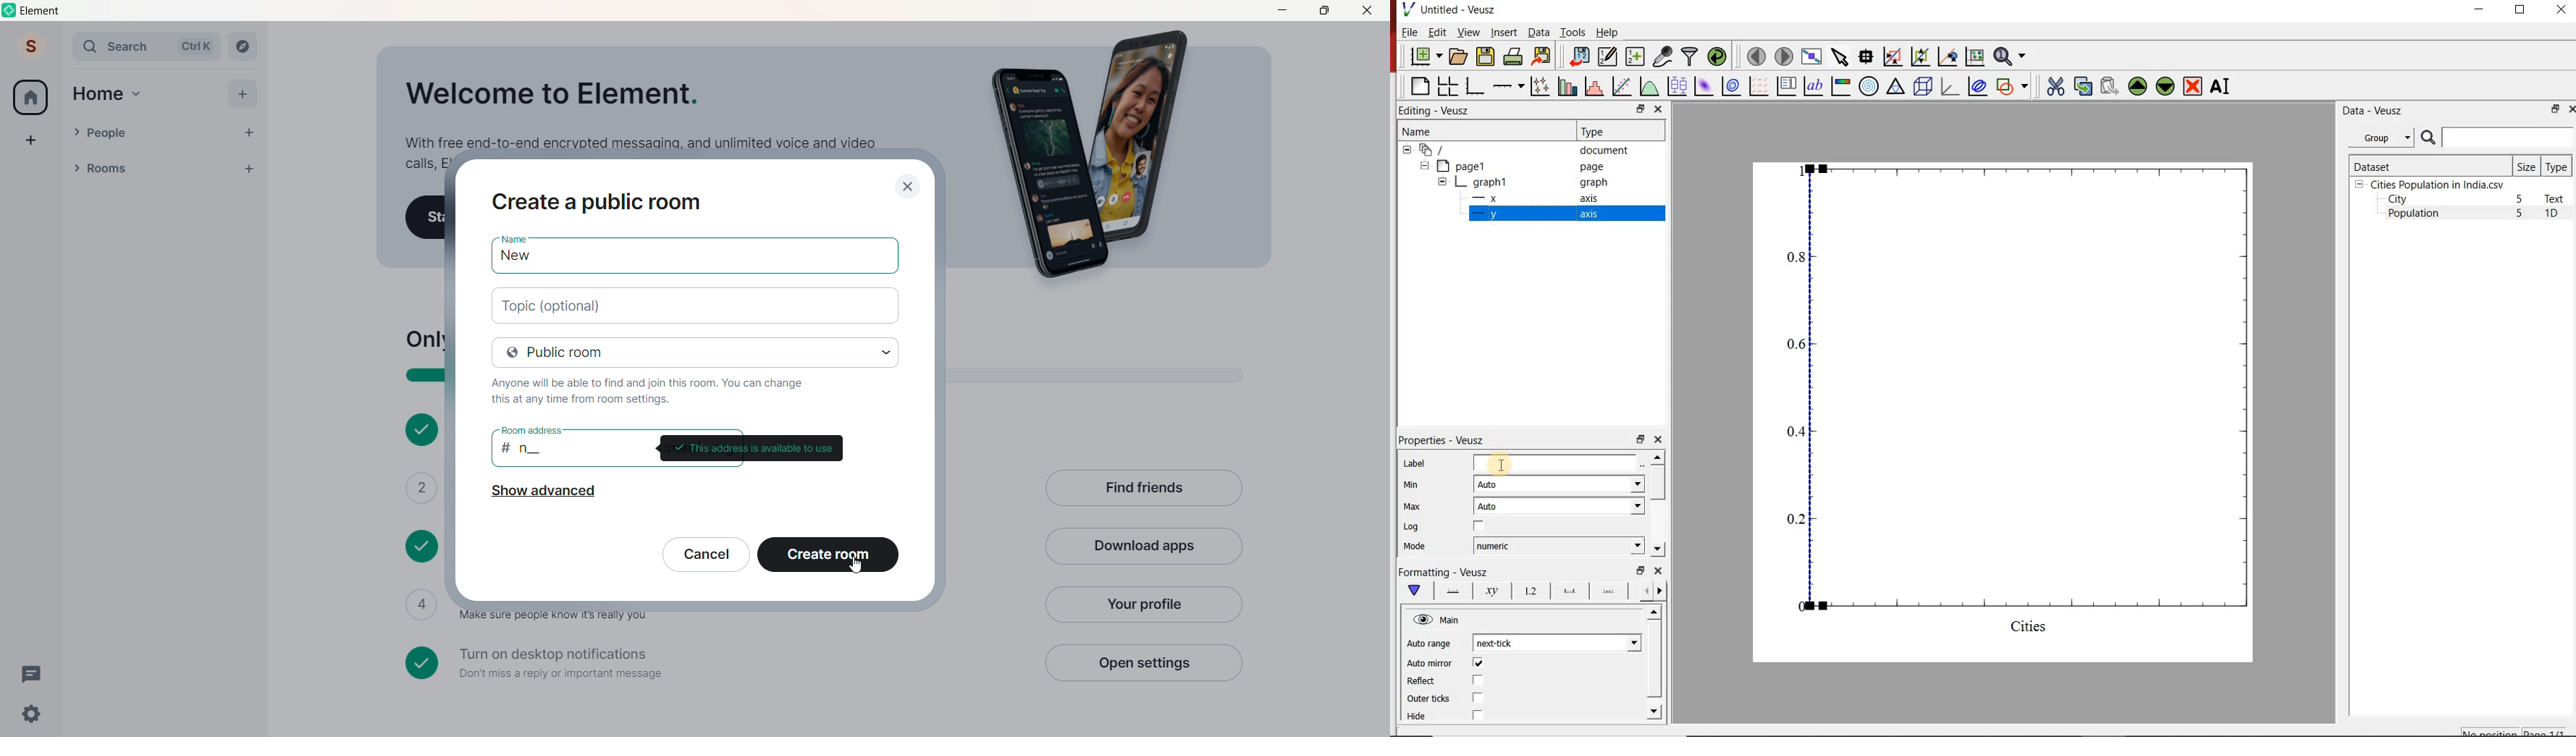 Image resolution: width=2576 pixels, height=756 pixels. What do you see at coordinates (2109, 86) in the screenshot?
I see `paste widget from the clipboard` at bounding box center [2109, 86].